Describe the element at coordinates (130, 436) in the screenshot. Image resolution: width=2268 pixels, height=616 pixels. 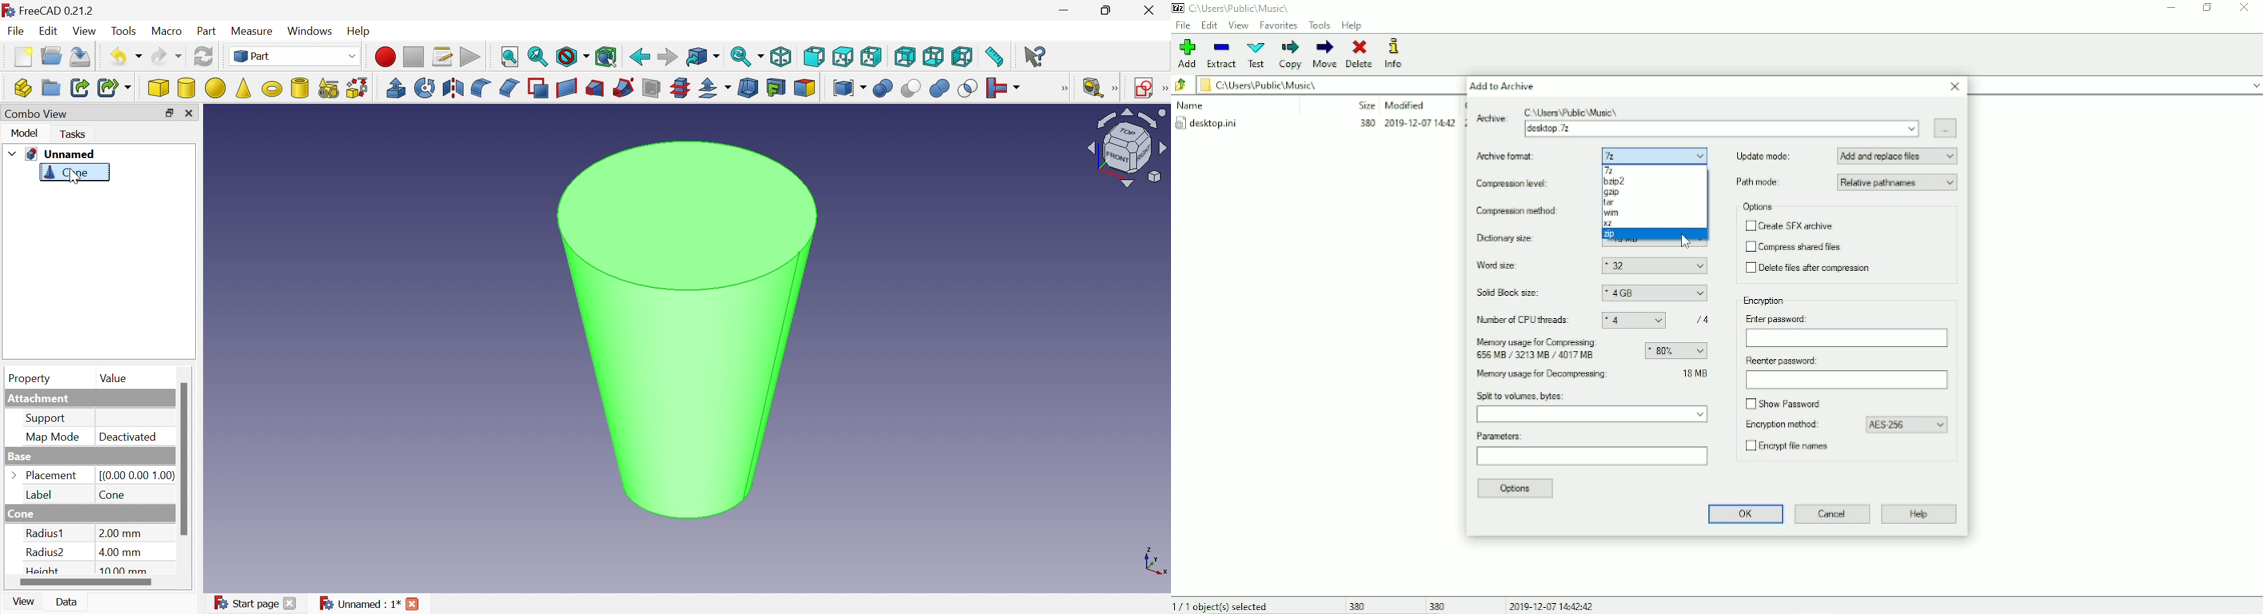
I see `Deactivated` at that location.